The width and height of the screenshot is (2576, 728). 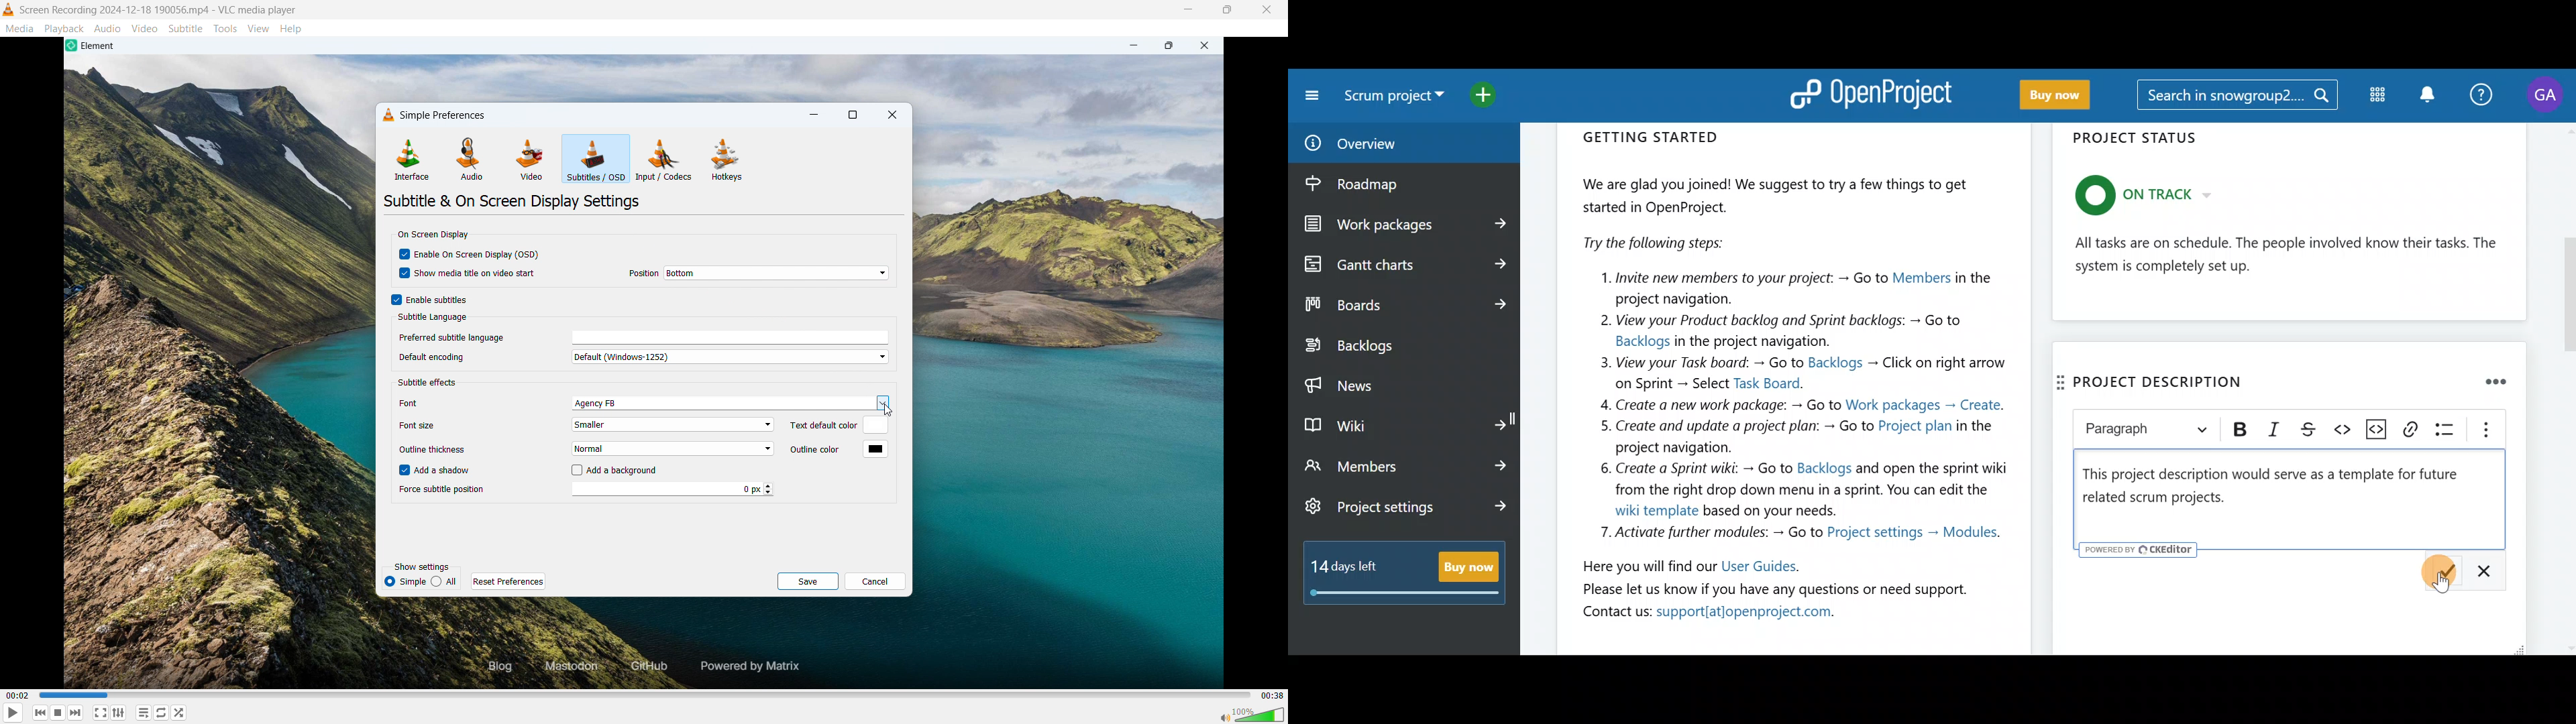 What do you see at coordinates (809, 449) in the screenshot?
I see `outline color` at bounding box center [809, 449].